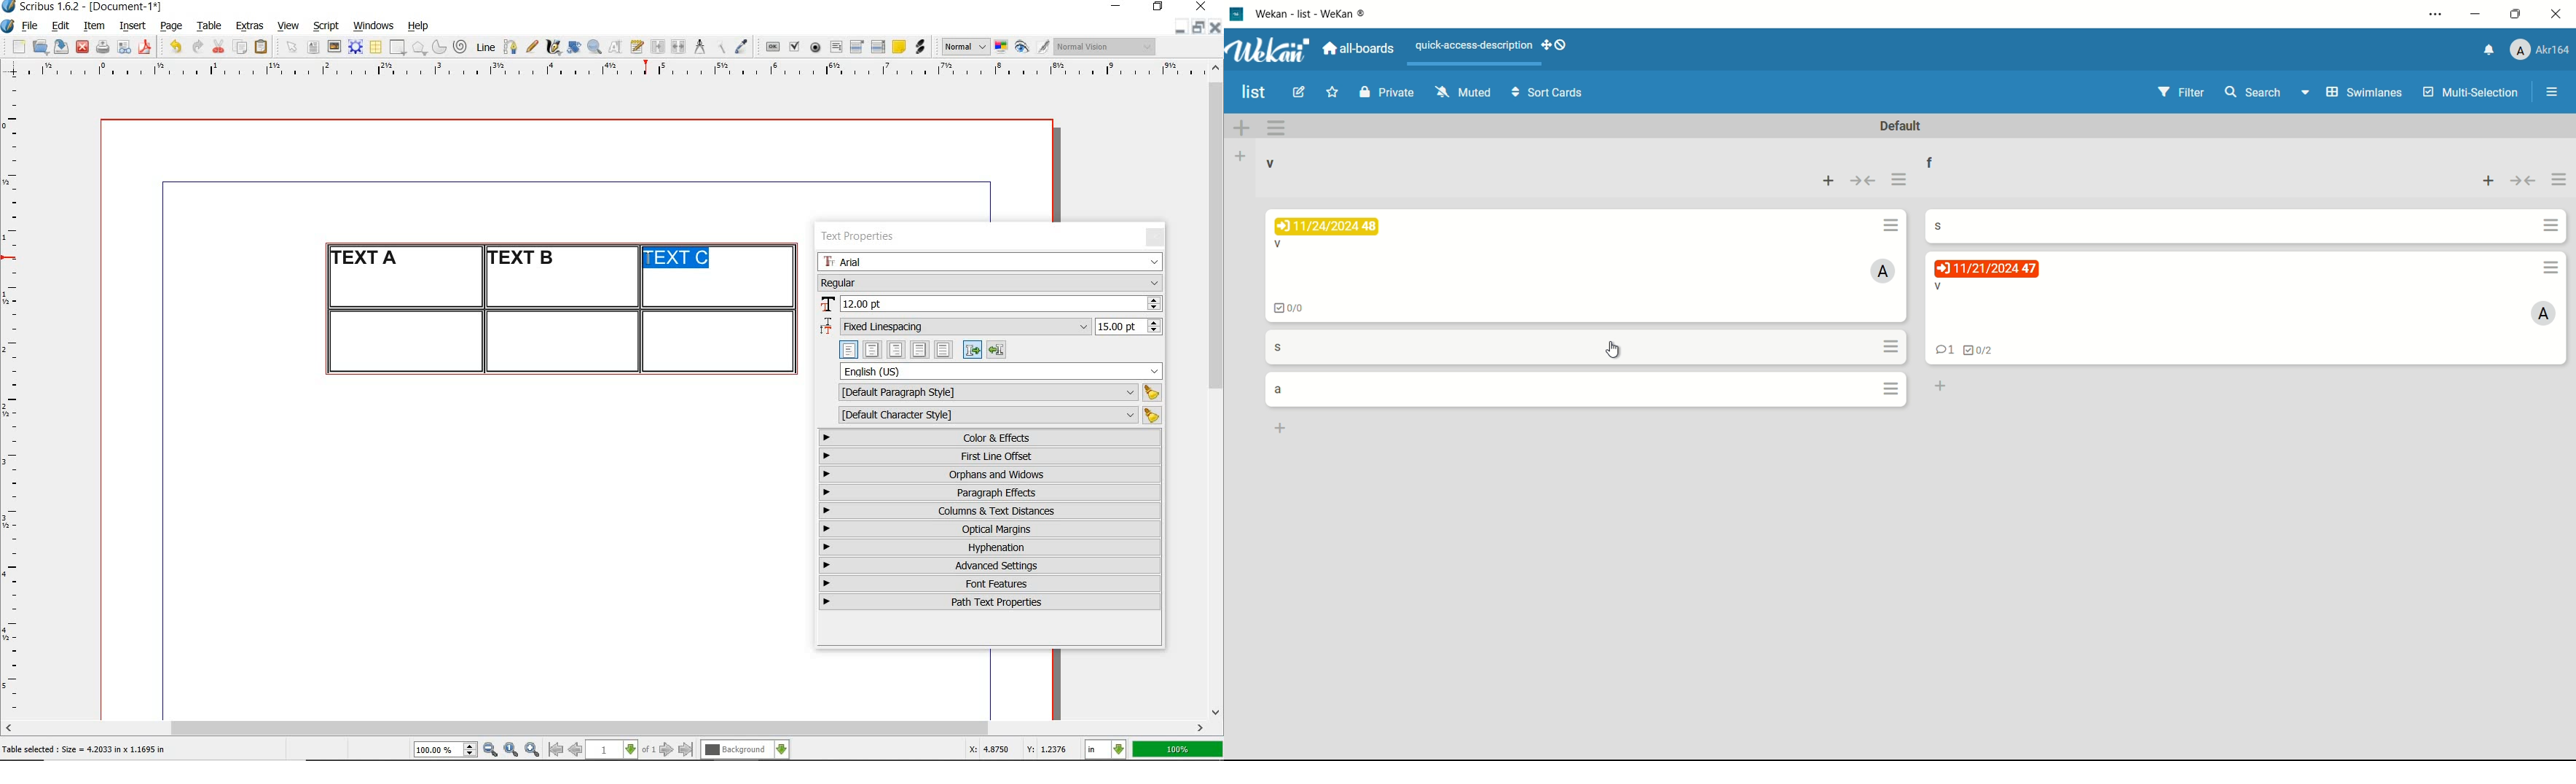 The width and height of the screenshot is (2576, 784). What do you see at coordinates (1239, 157) in the screenshot?
I see `add list` at bounding box center [1239, 157].